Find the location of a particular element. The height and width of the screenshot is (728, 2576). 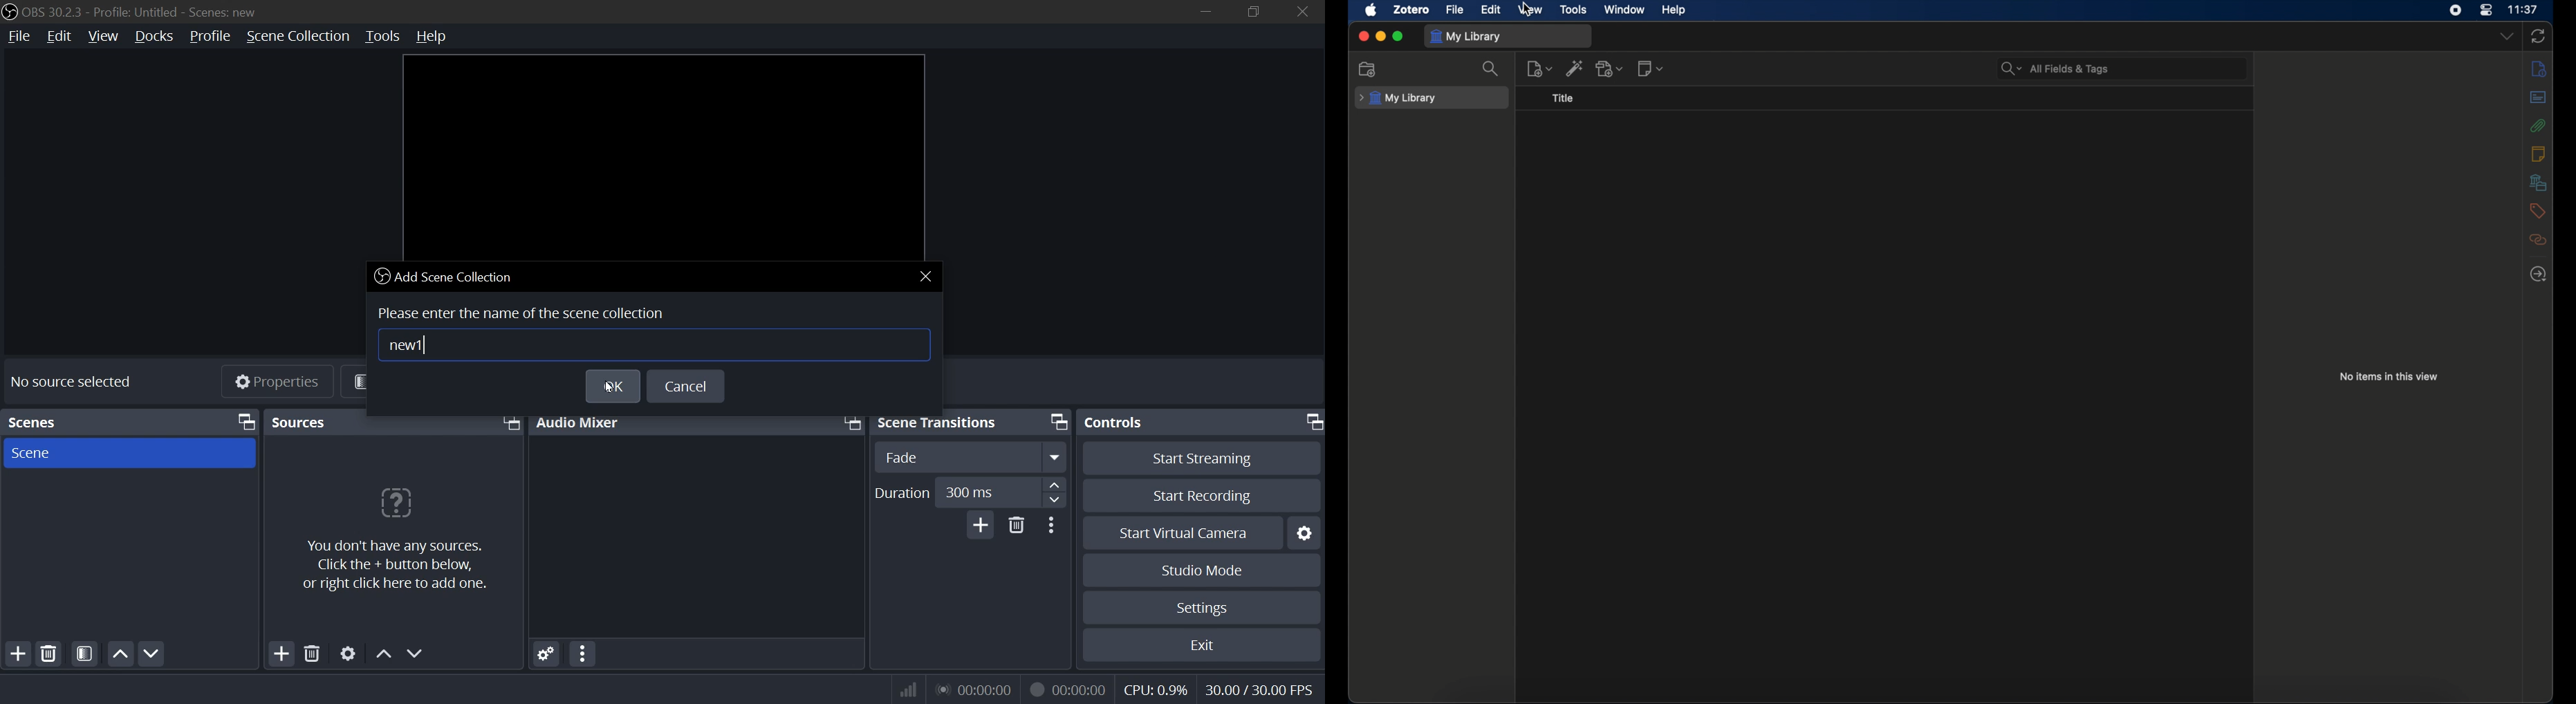

delete is located at coordinates (1017, 528).